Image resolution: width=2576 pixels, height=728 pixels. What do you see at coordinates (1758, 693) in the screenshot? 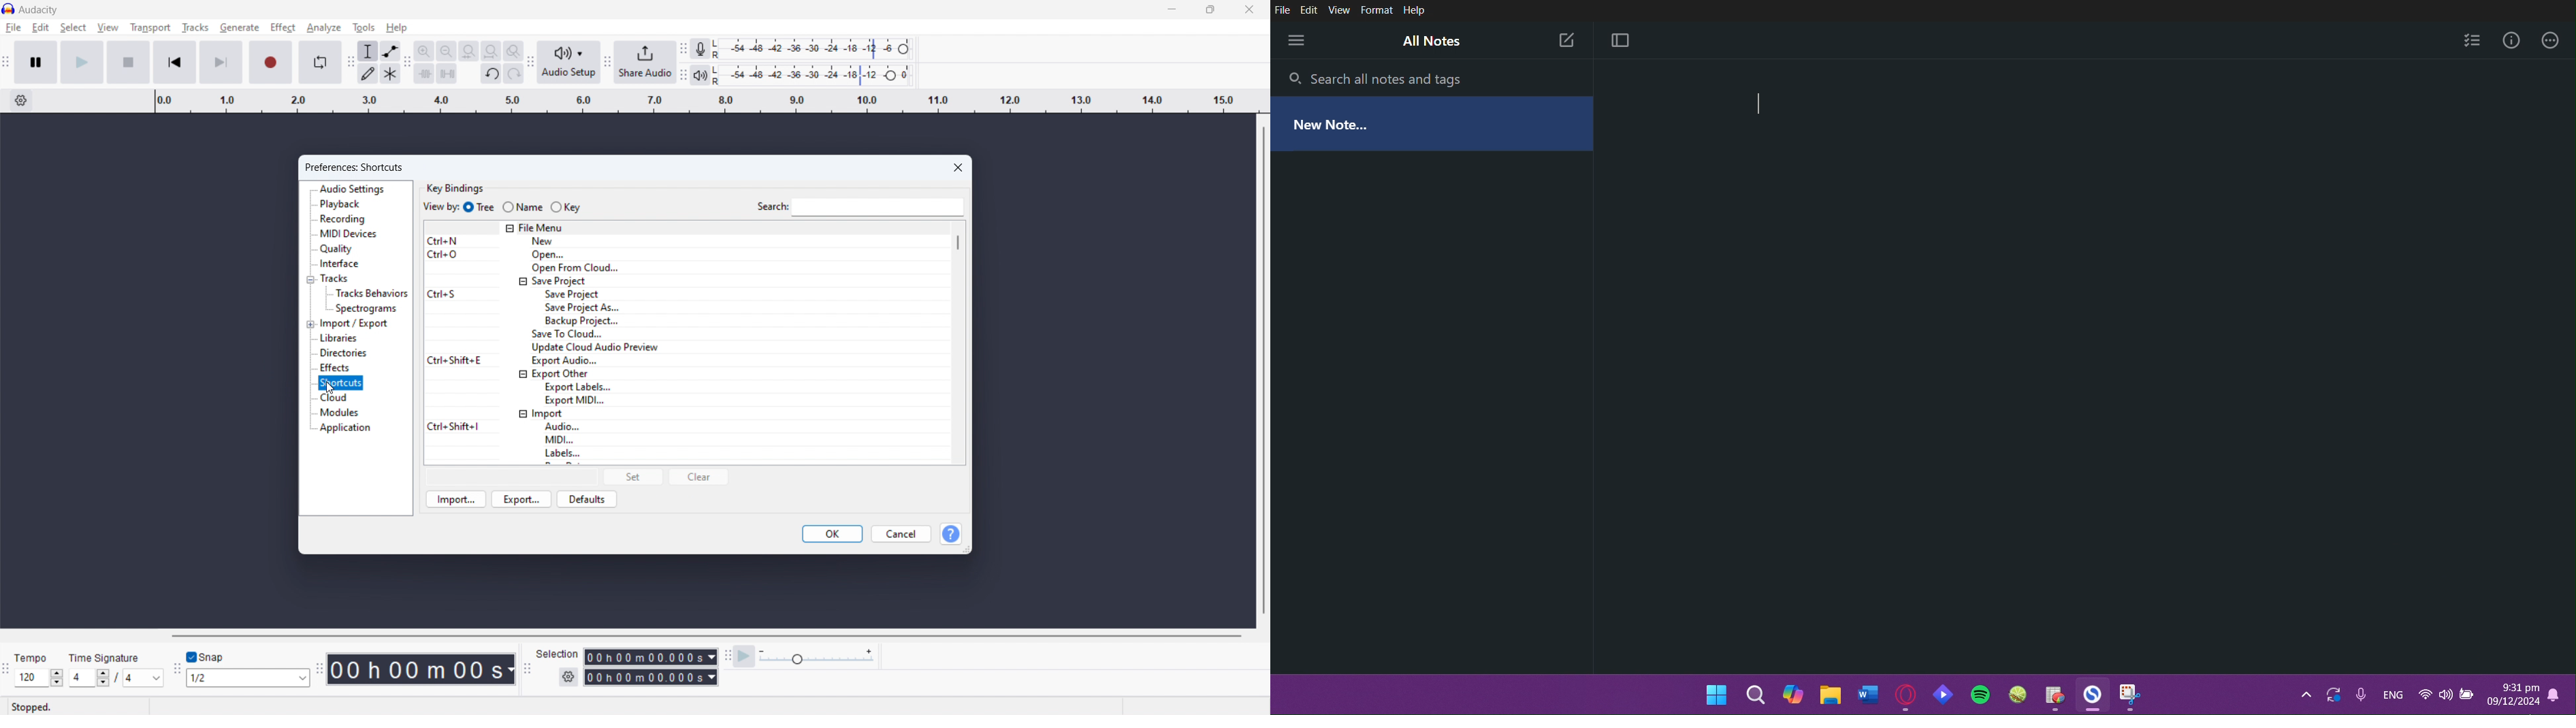
I see `search` at bounding box center [1758, 693].